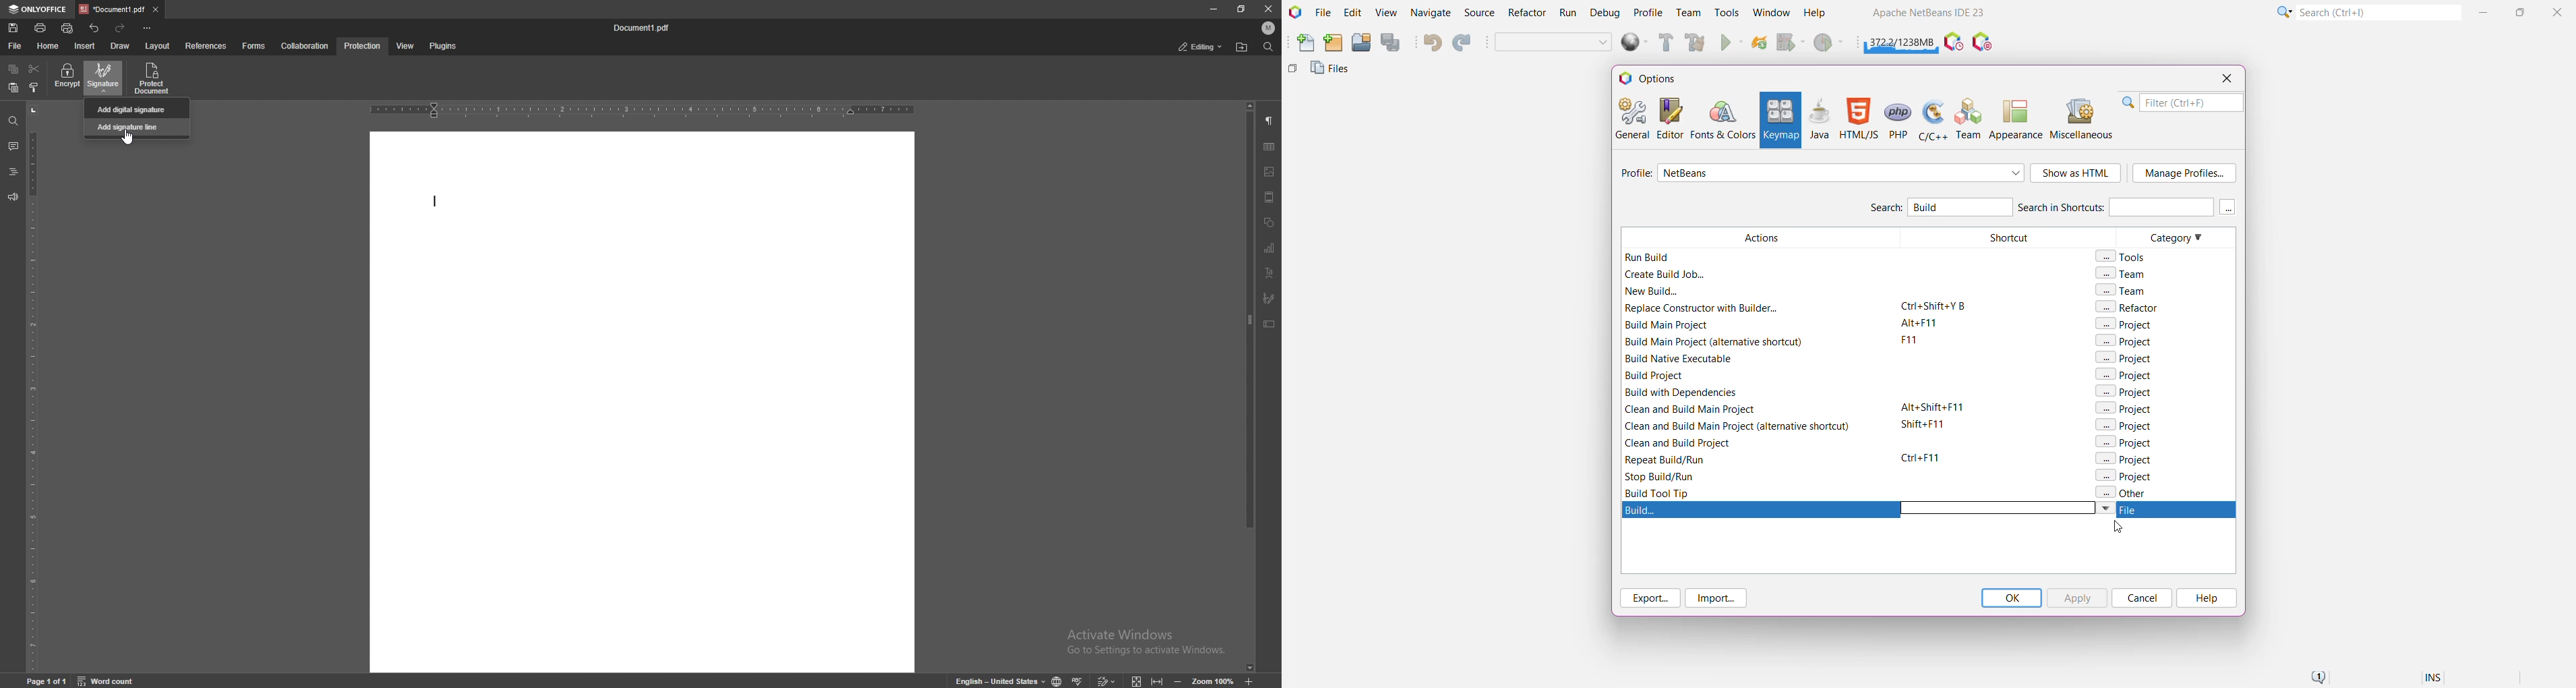 The height and width of the screenshot is (700, 2576). Describe the element at coordinates (12, 197) in the screenshot. I see `feedback` at that location.